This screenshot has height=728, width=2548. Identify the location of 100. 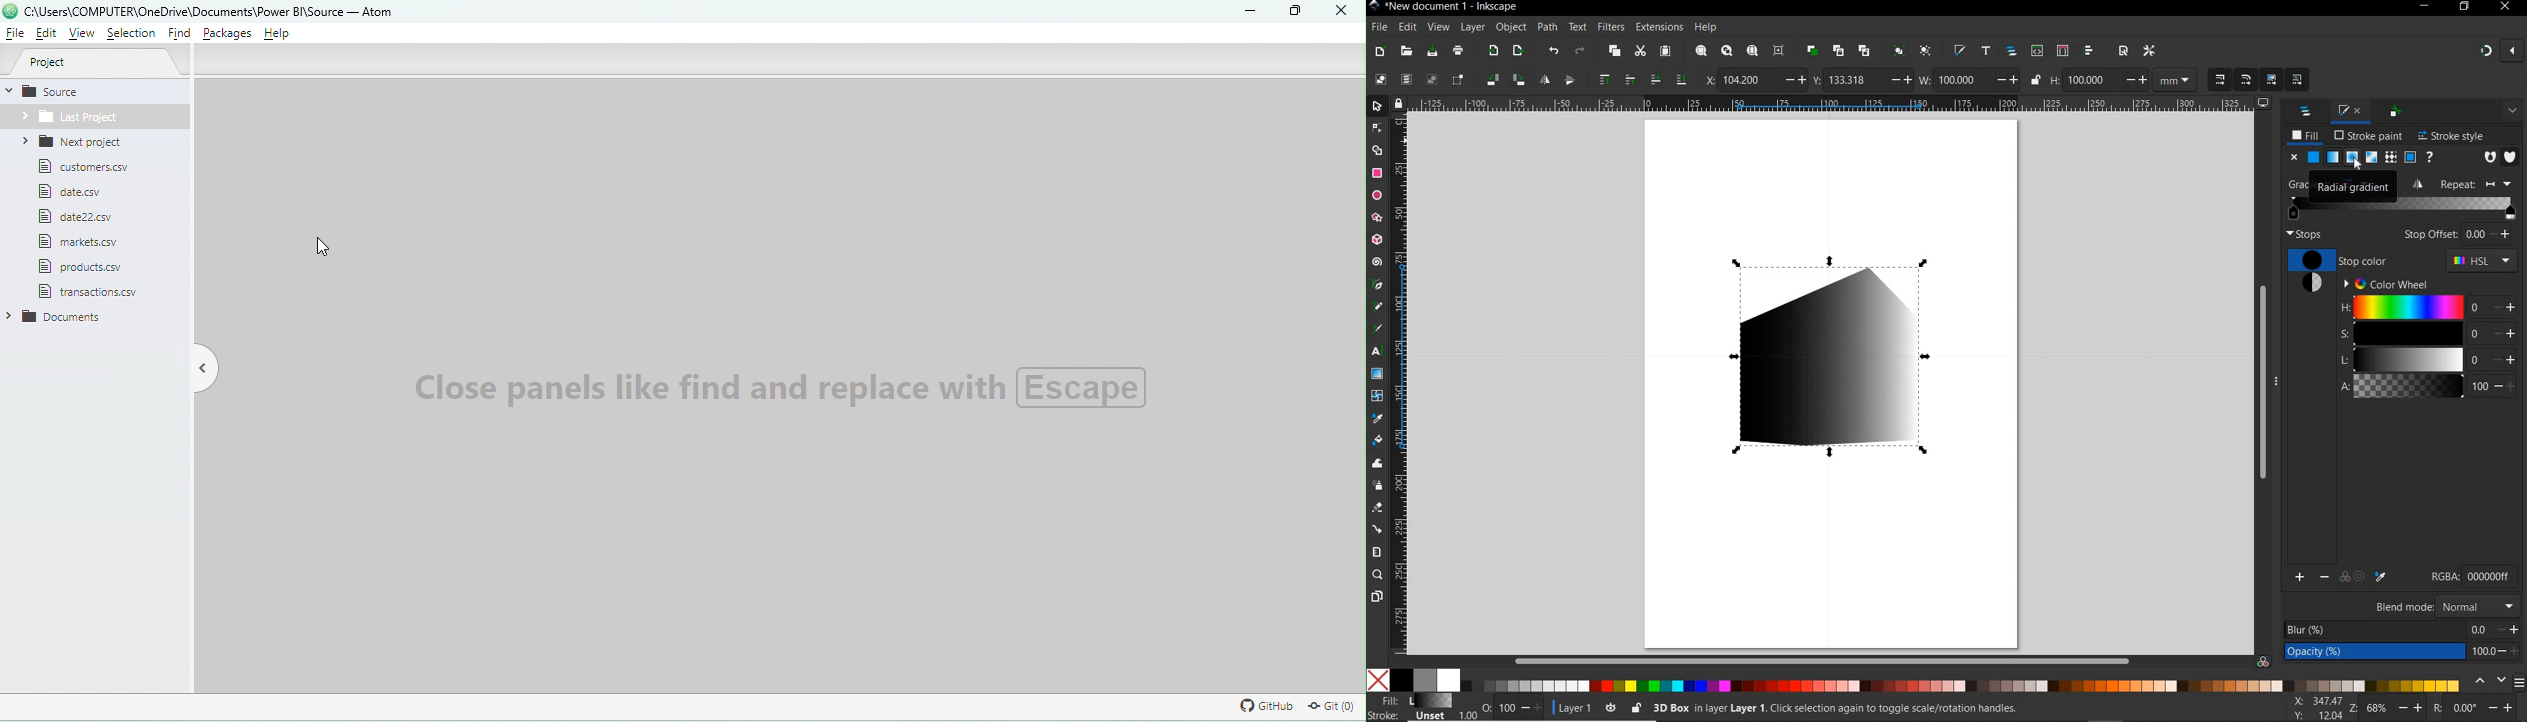
(1961, 80).